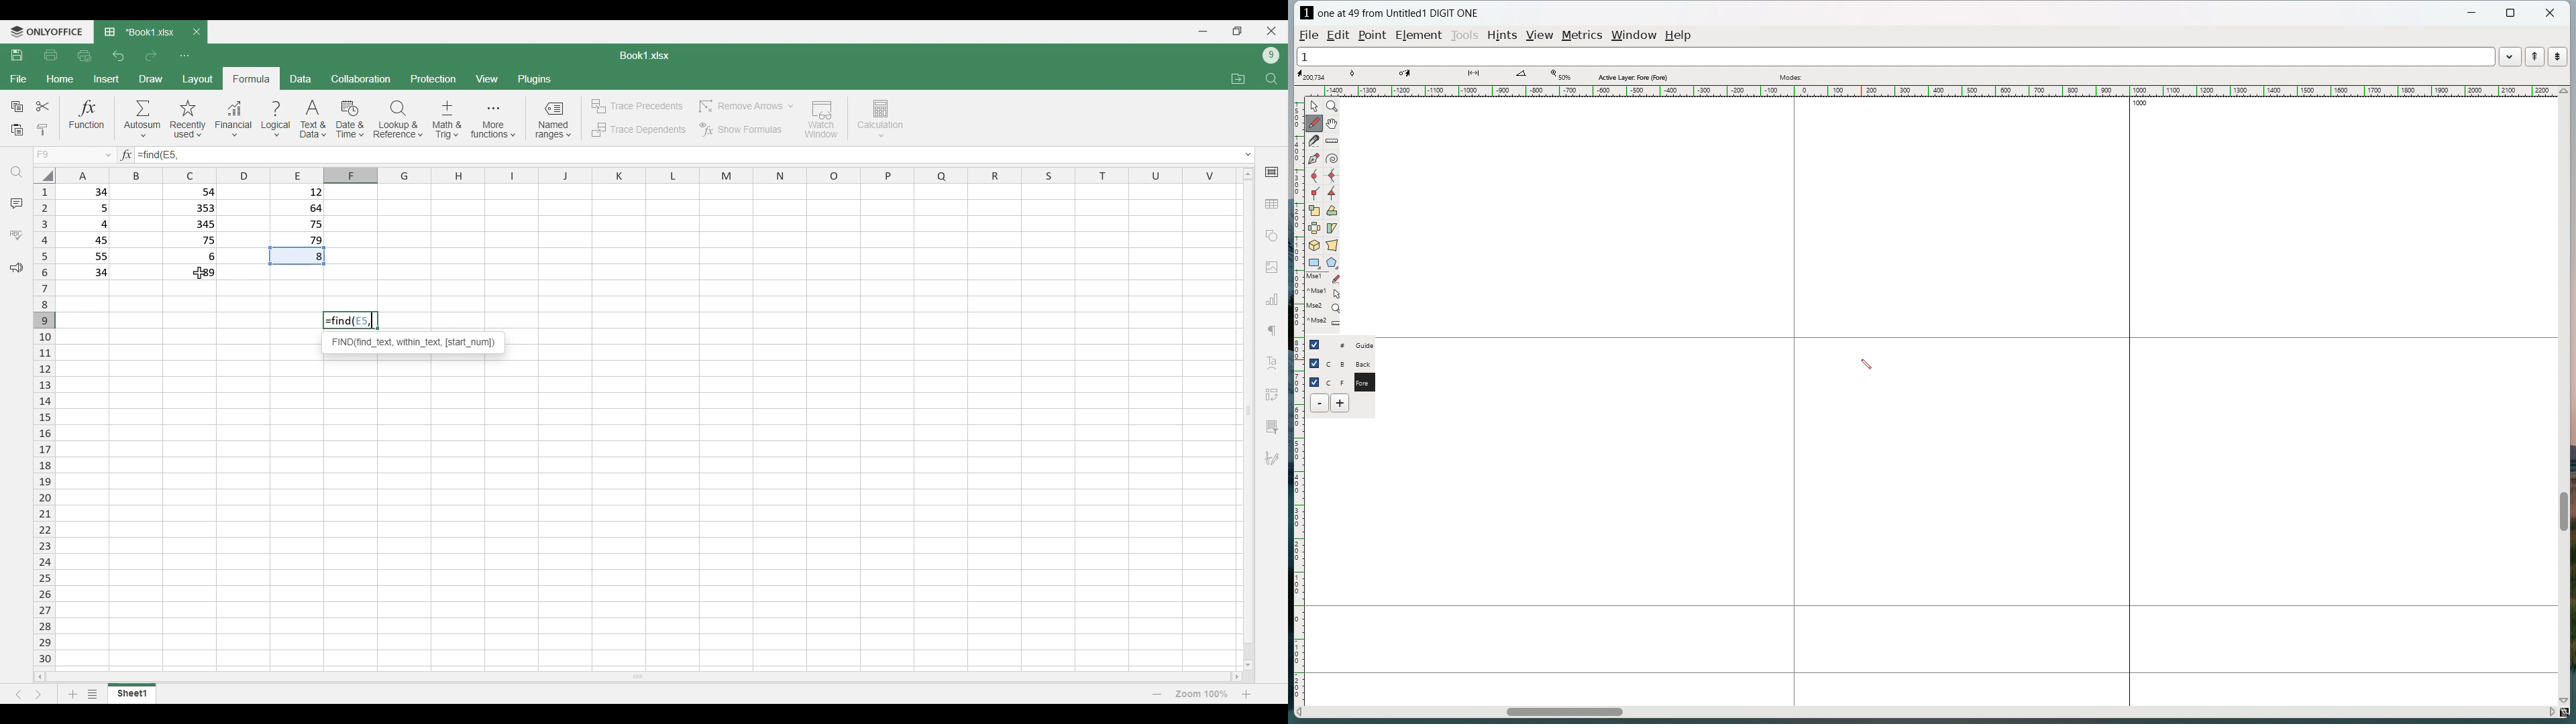  I want to click on Minimize, so click(1203, 32).